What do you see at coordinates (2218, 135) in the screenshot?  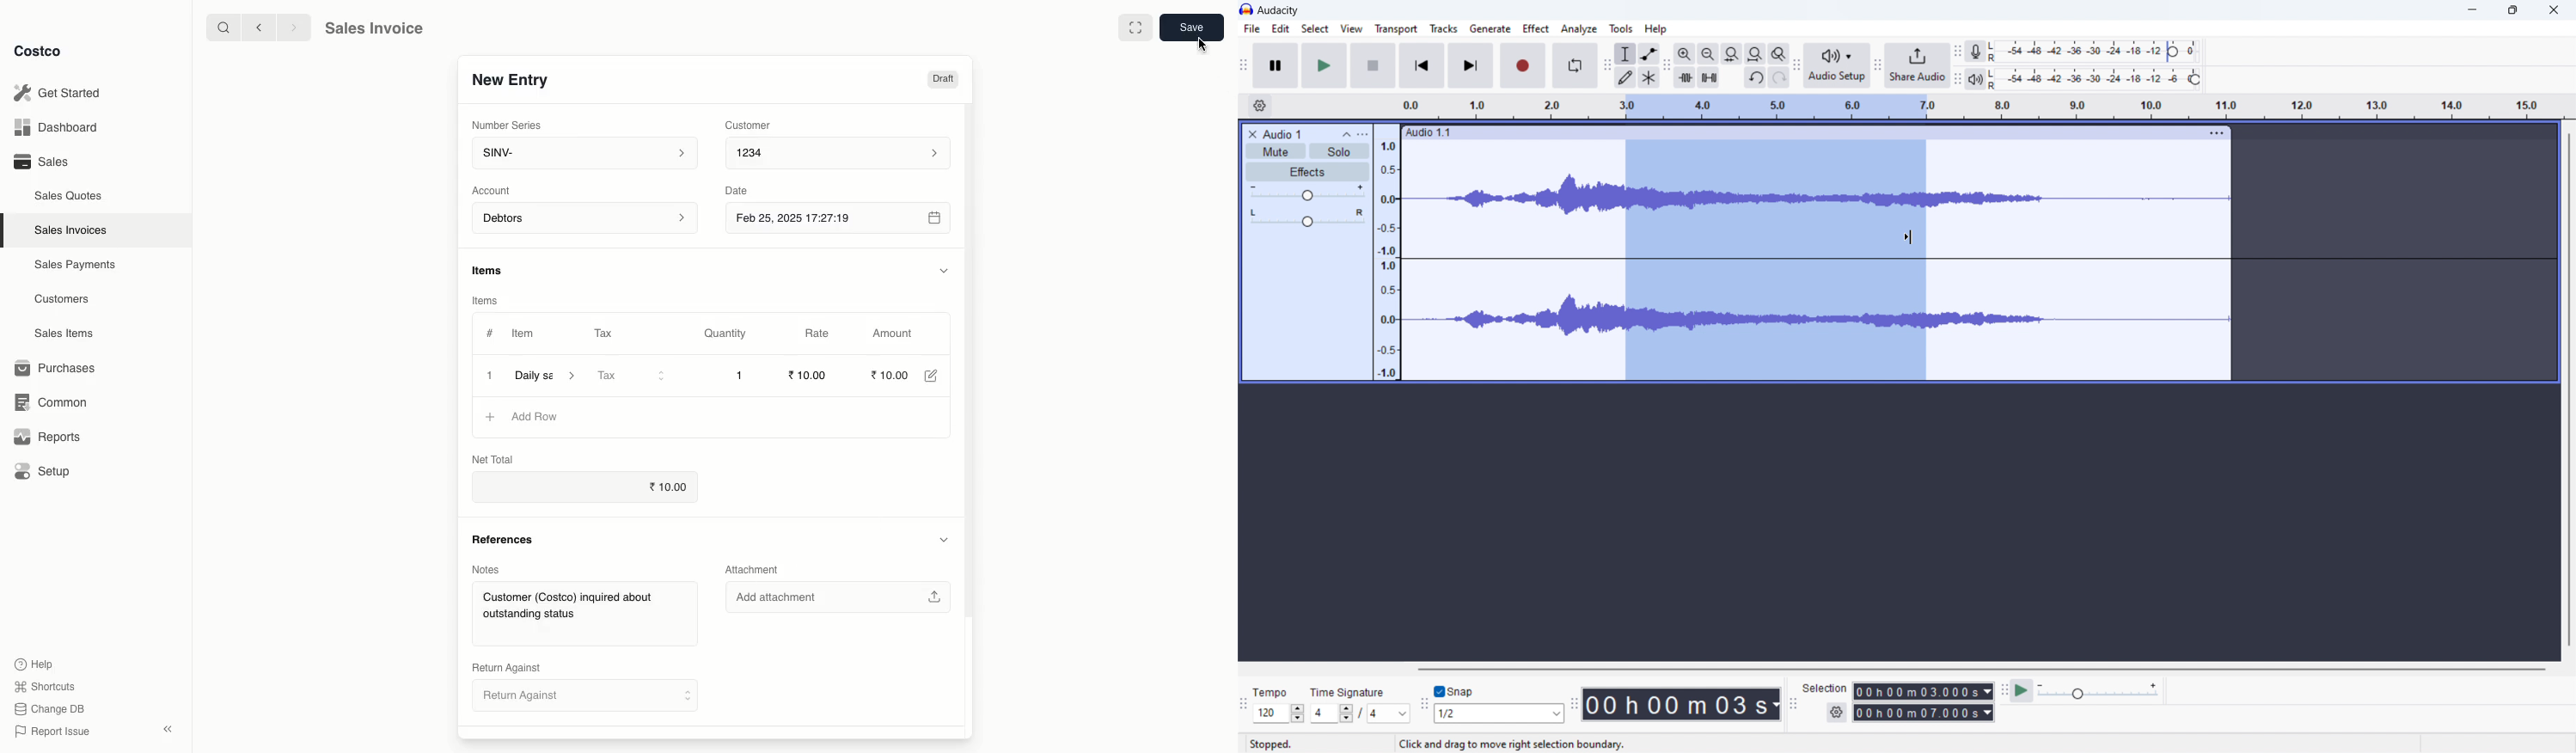 I see `more options` at bounding box center [2218, 135].